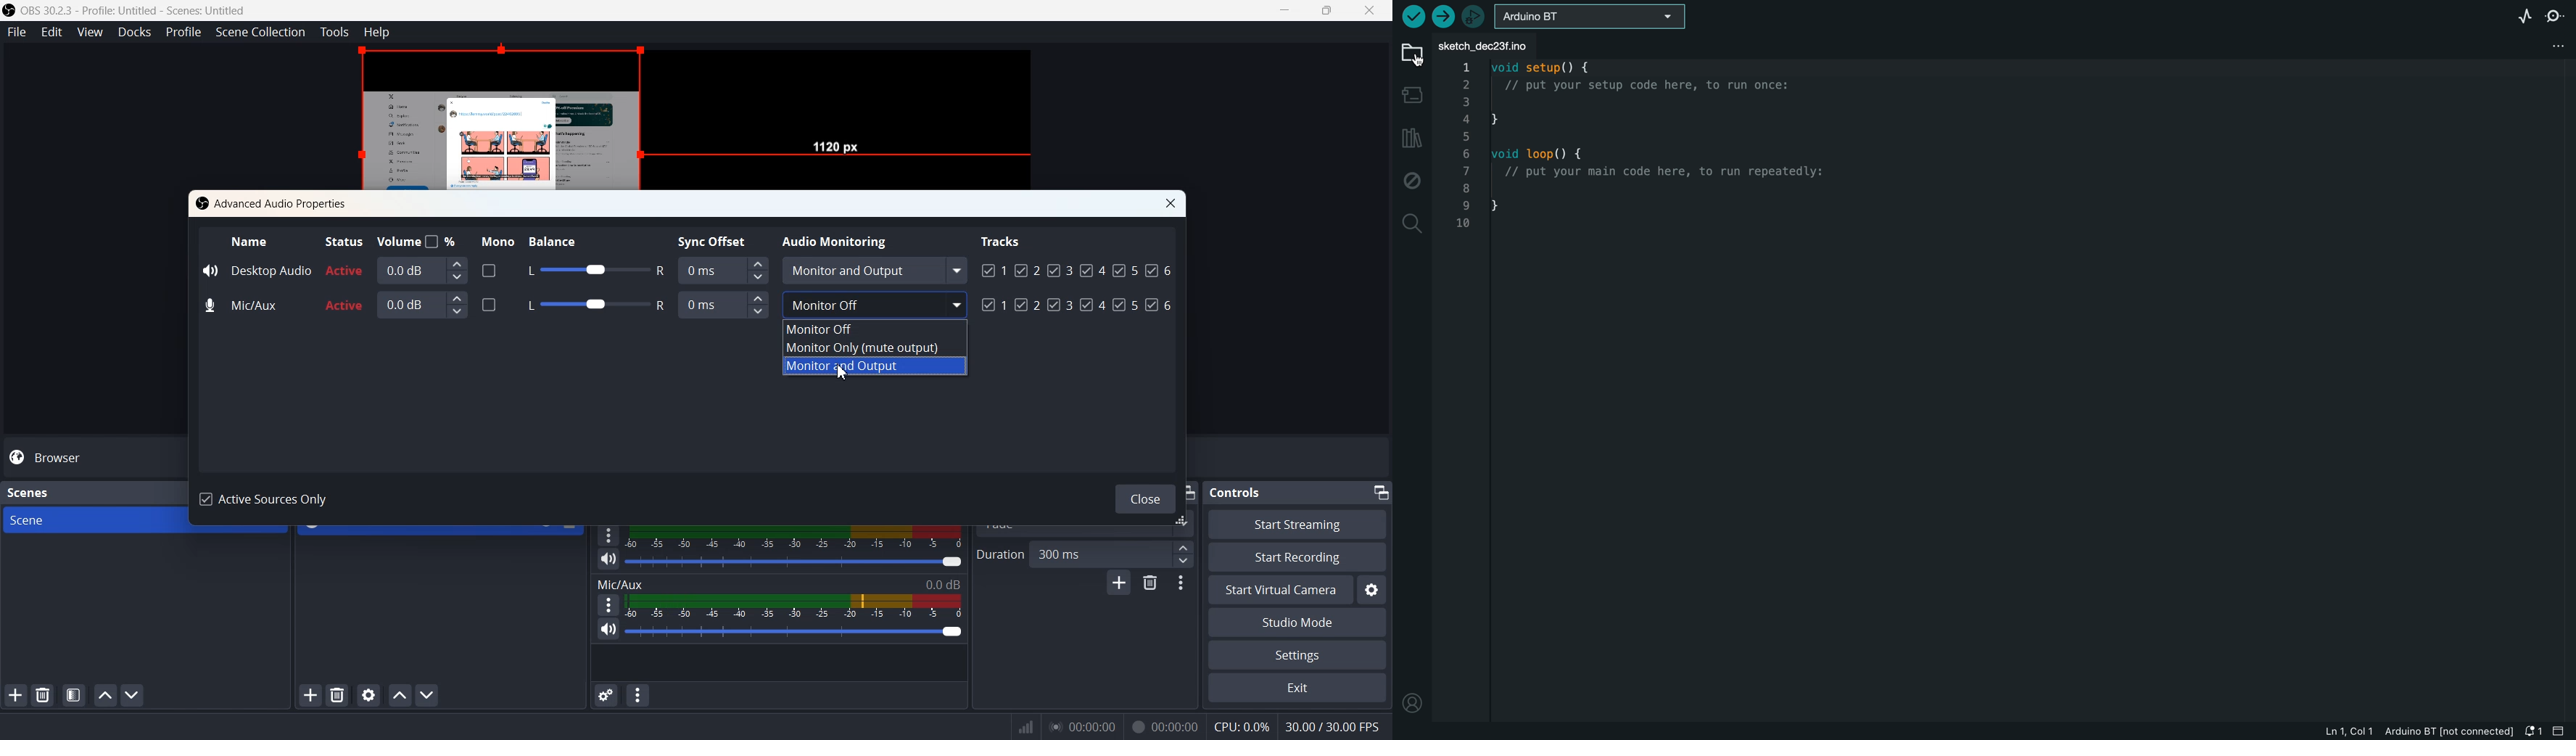 This screenshot has width=2576, height=756. What do you see at coordinates (1242, 725) in the screenshot?
I see `CPU:0.0%` at bounding box center [1242, 725].